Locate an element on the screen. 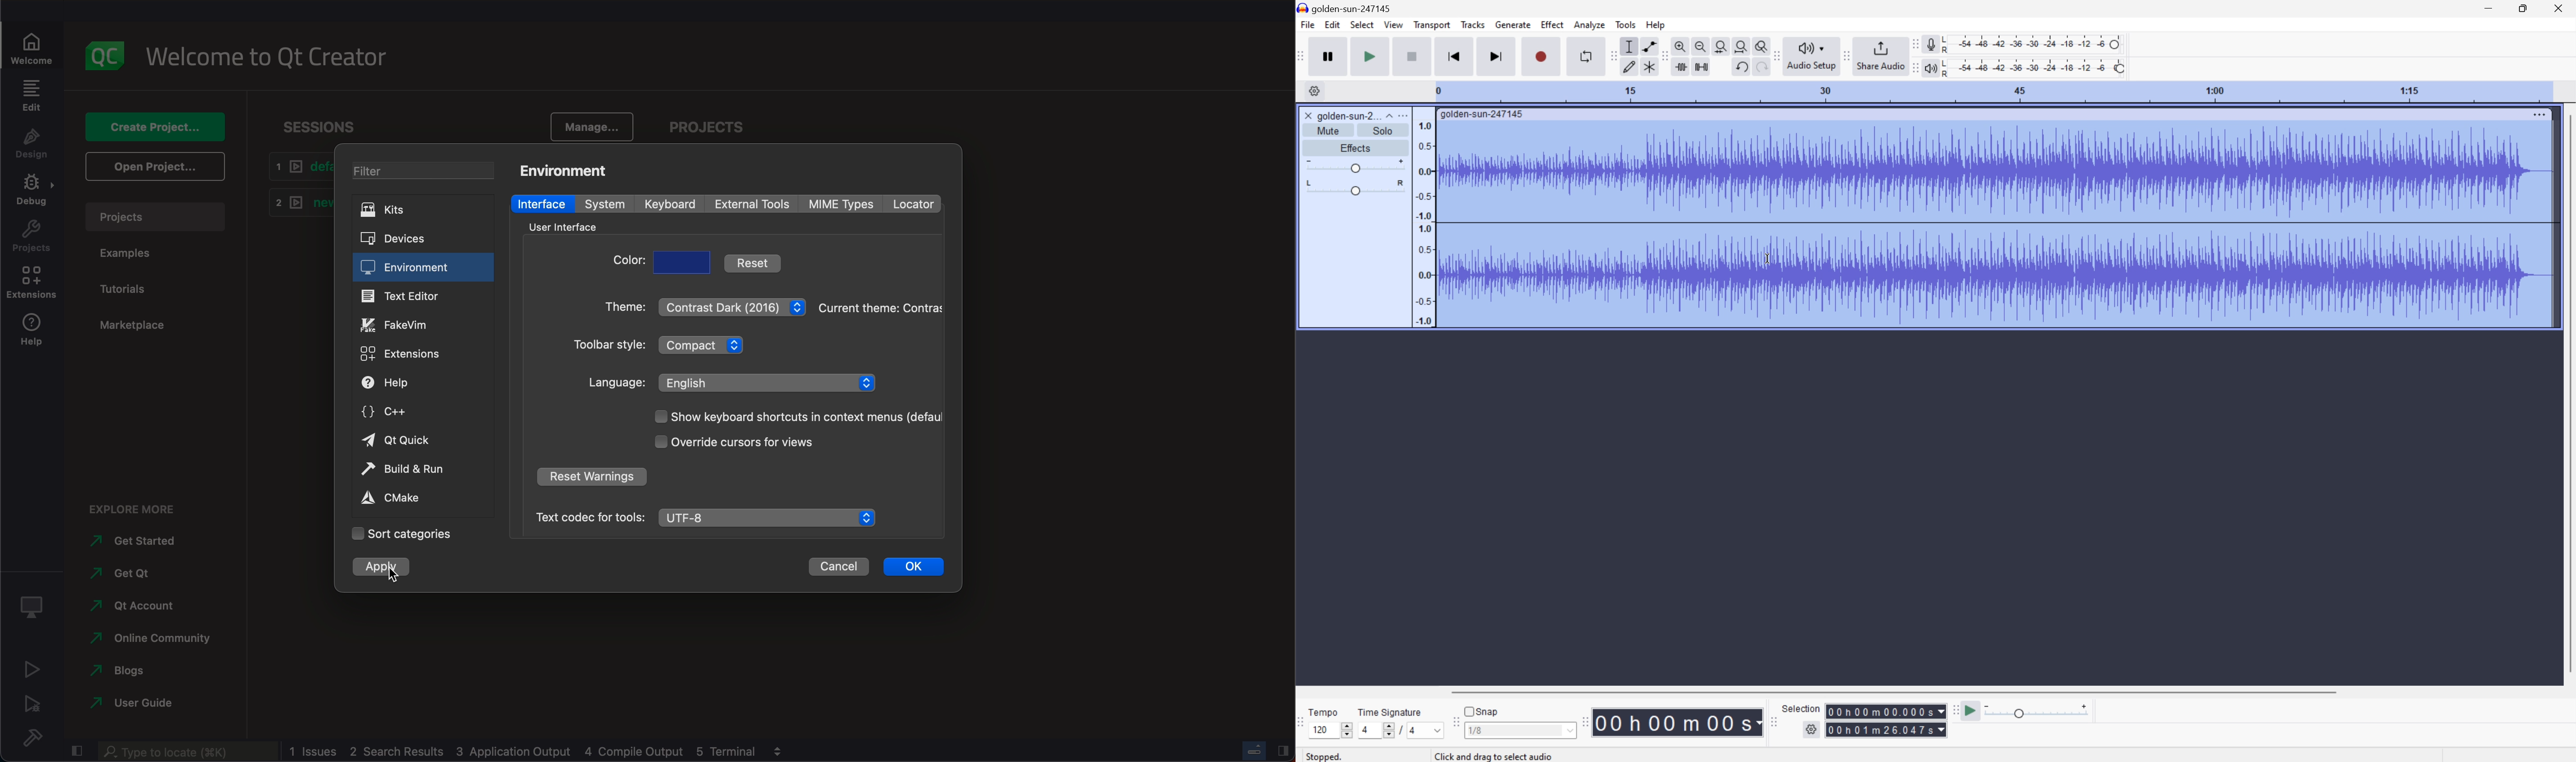  Audacity toolbar is located at coordinates (1585, 721).